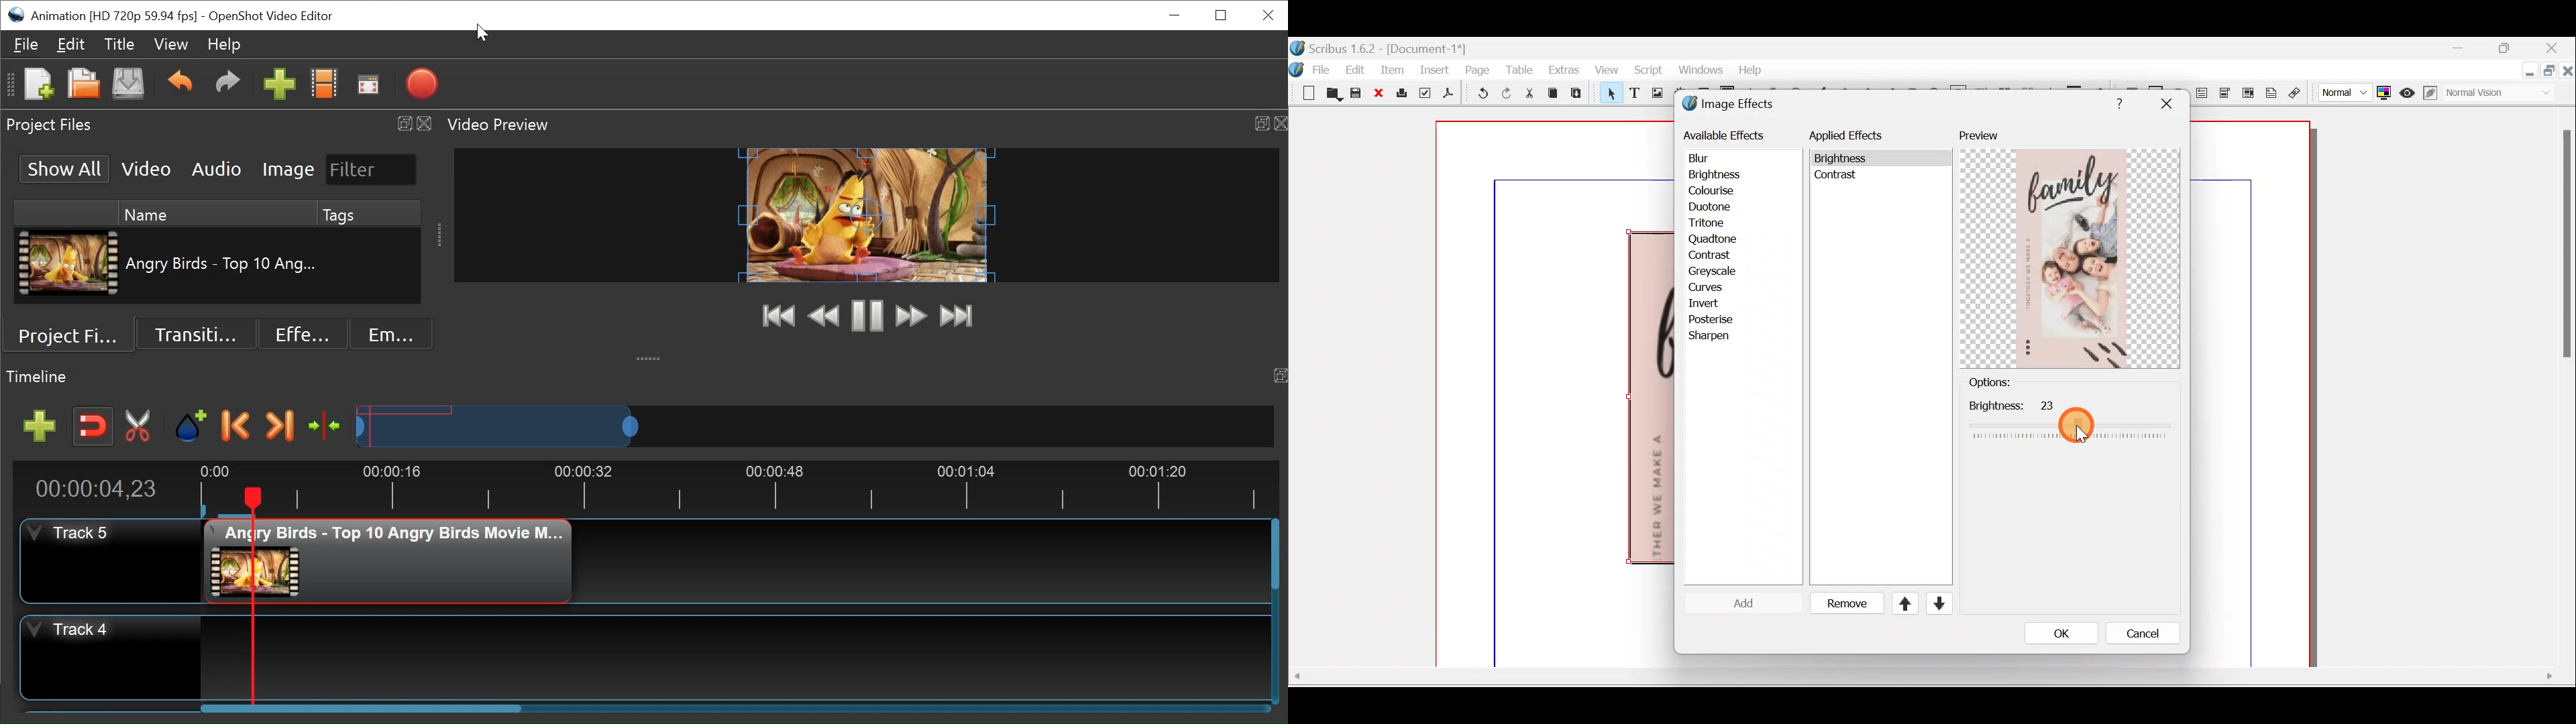 This screenshot has width=2576, height=728. What do you see at coordinates (26, 44) in the screenshot?
I see `File` at bounding box center [26, 44].